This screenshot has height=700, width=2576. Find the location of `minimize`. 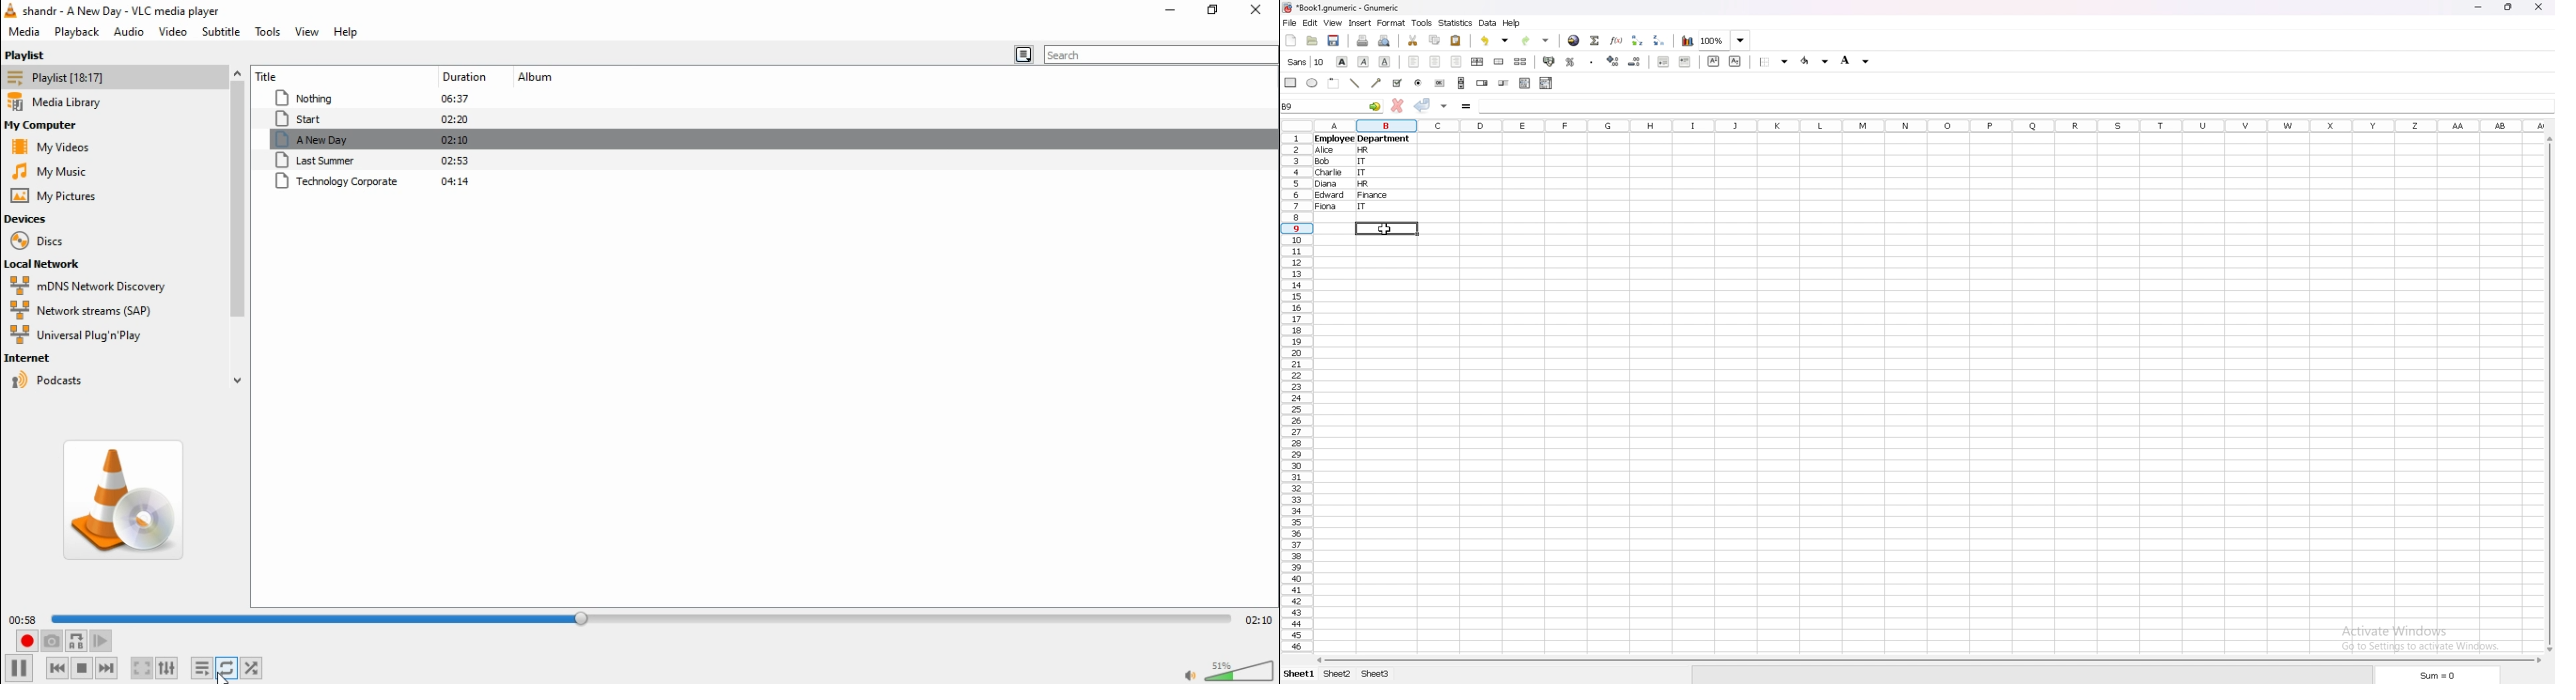

minimize is located at coordinates (2478, 8).